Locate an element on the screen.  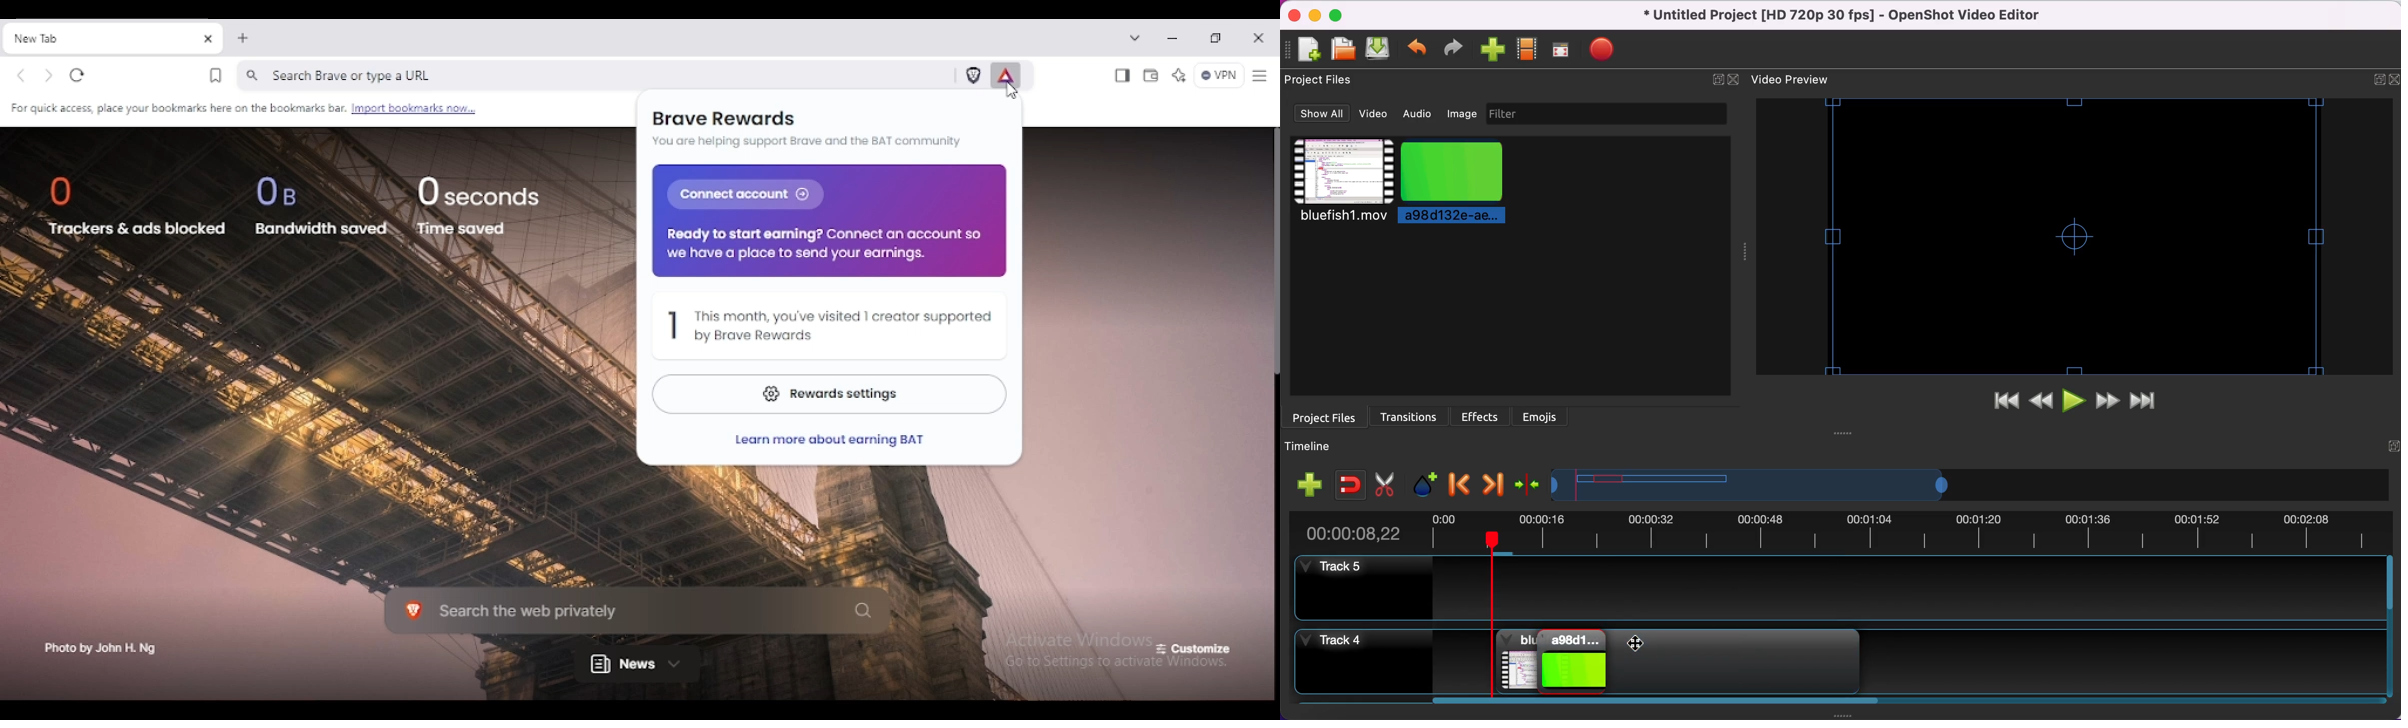
video is located at coordinates (1376, 115).